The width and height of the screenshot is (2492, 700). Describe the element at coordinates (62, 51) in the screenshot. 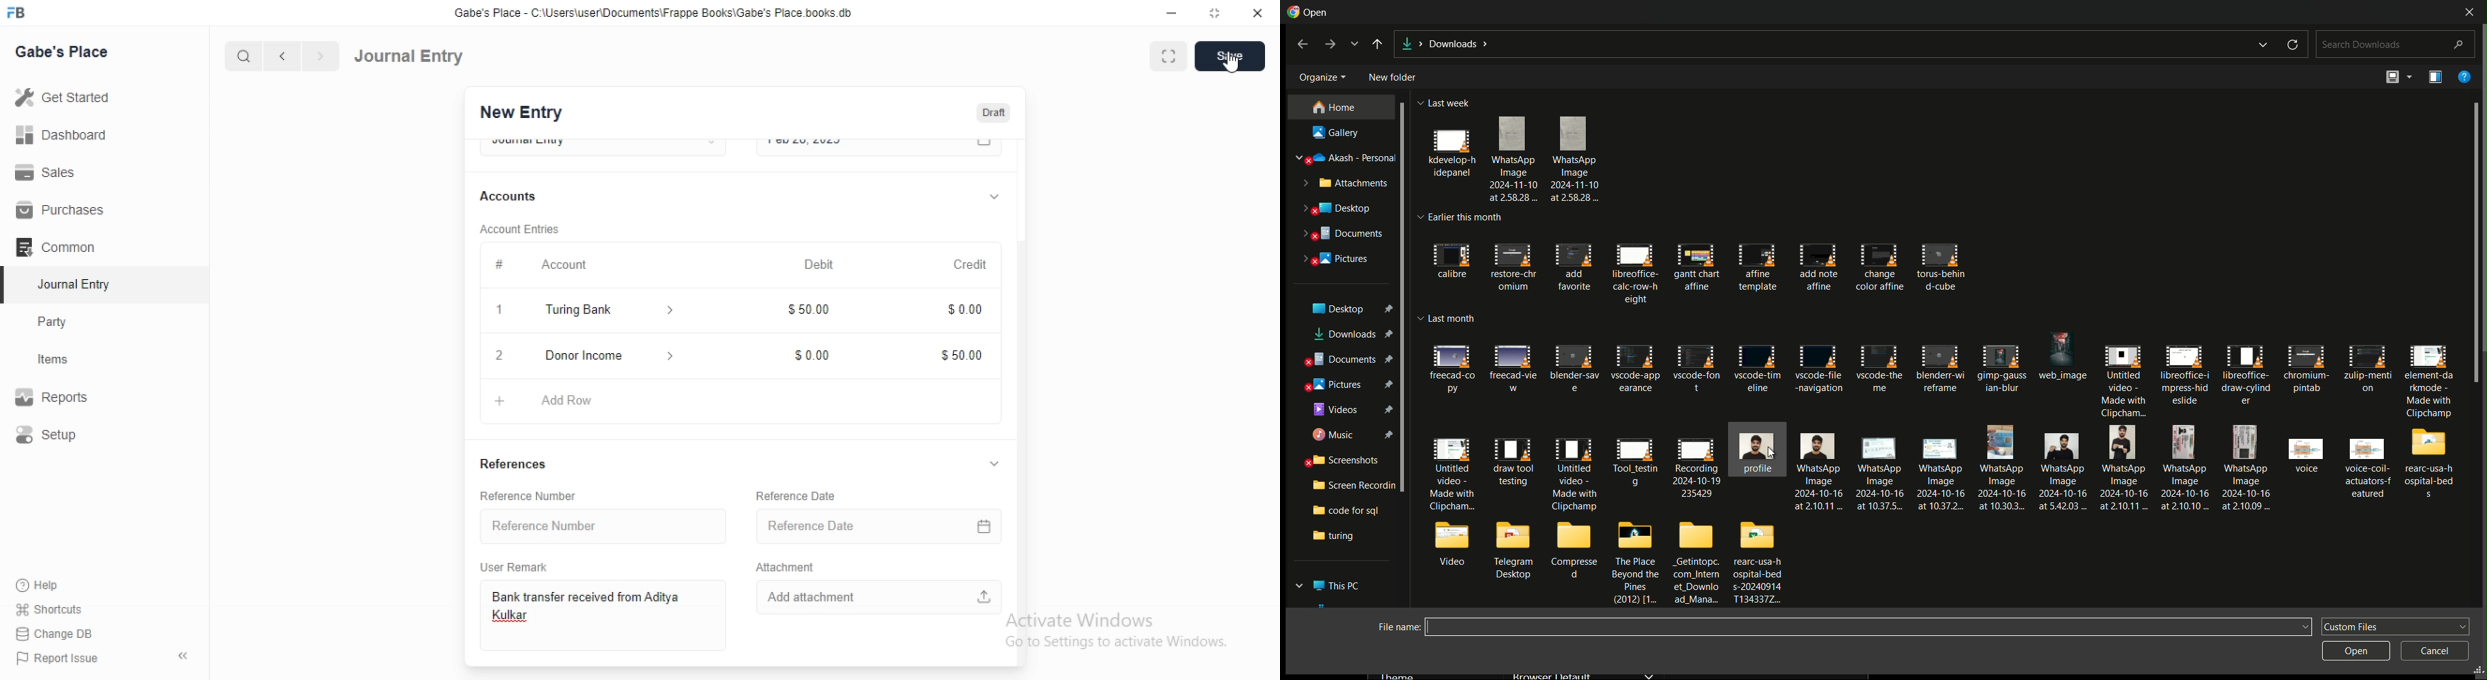

I see `Gabe's Place` at that location.